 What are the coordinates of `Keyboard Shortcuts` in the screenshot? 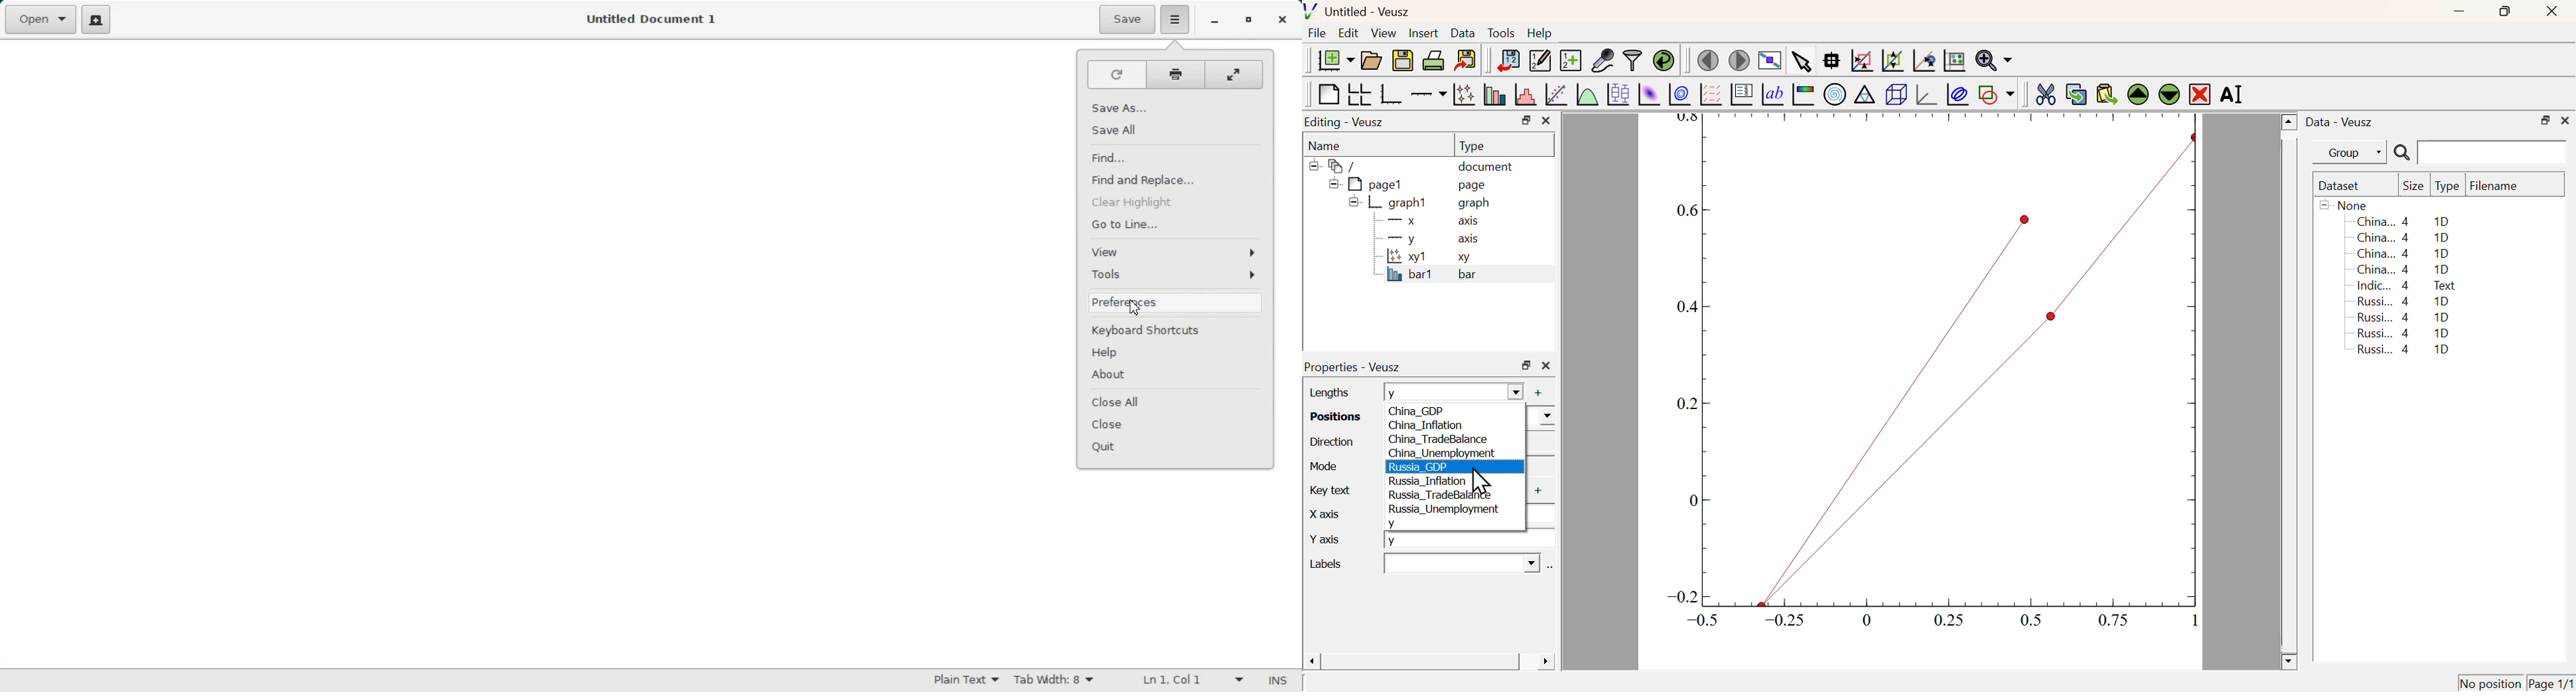 It's located at (1176, 328).